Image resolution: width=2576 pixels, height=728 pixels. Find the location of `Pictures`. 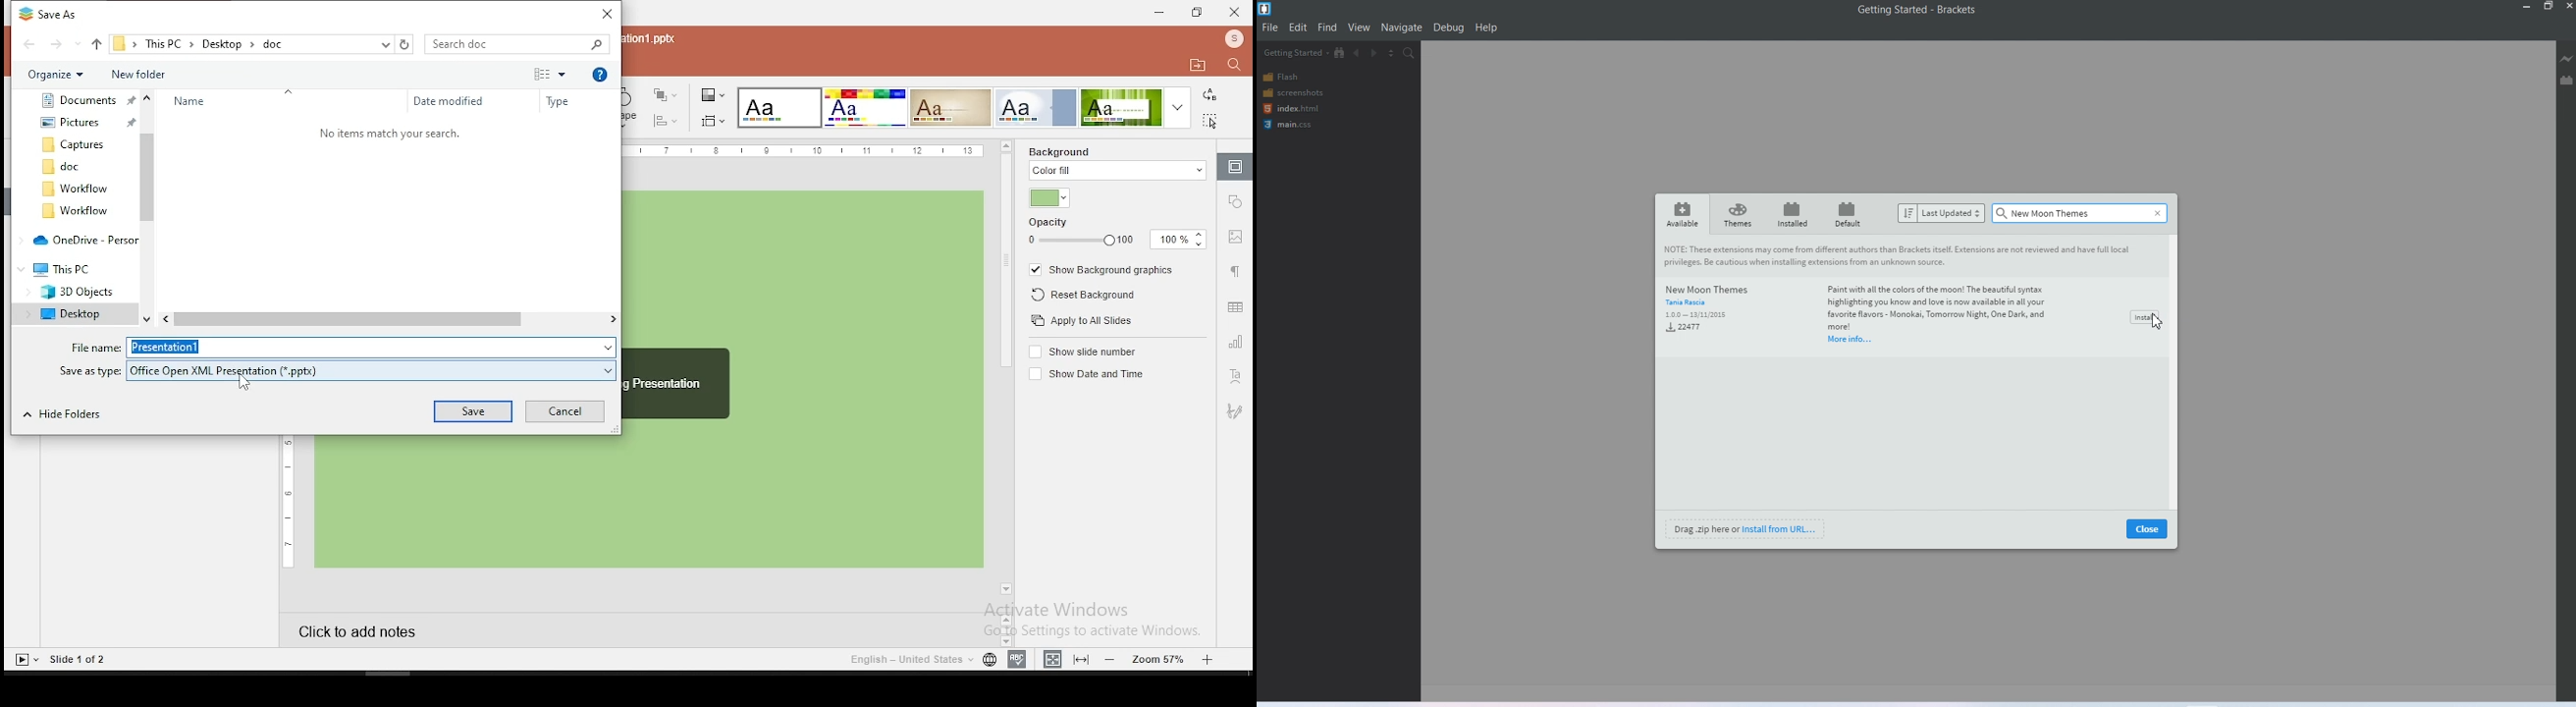

Pictures is located at coordinates (87, 120).